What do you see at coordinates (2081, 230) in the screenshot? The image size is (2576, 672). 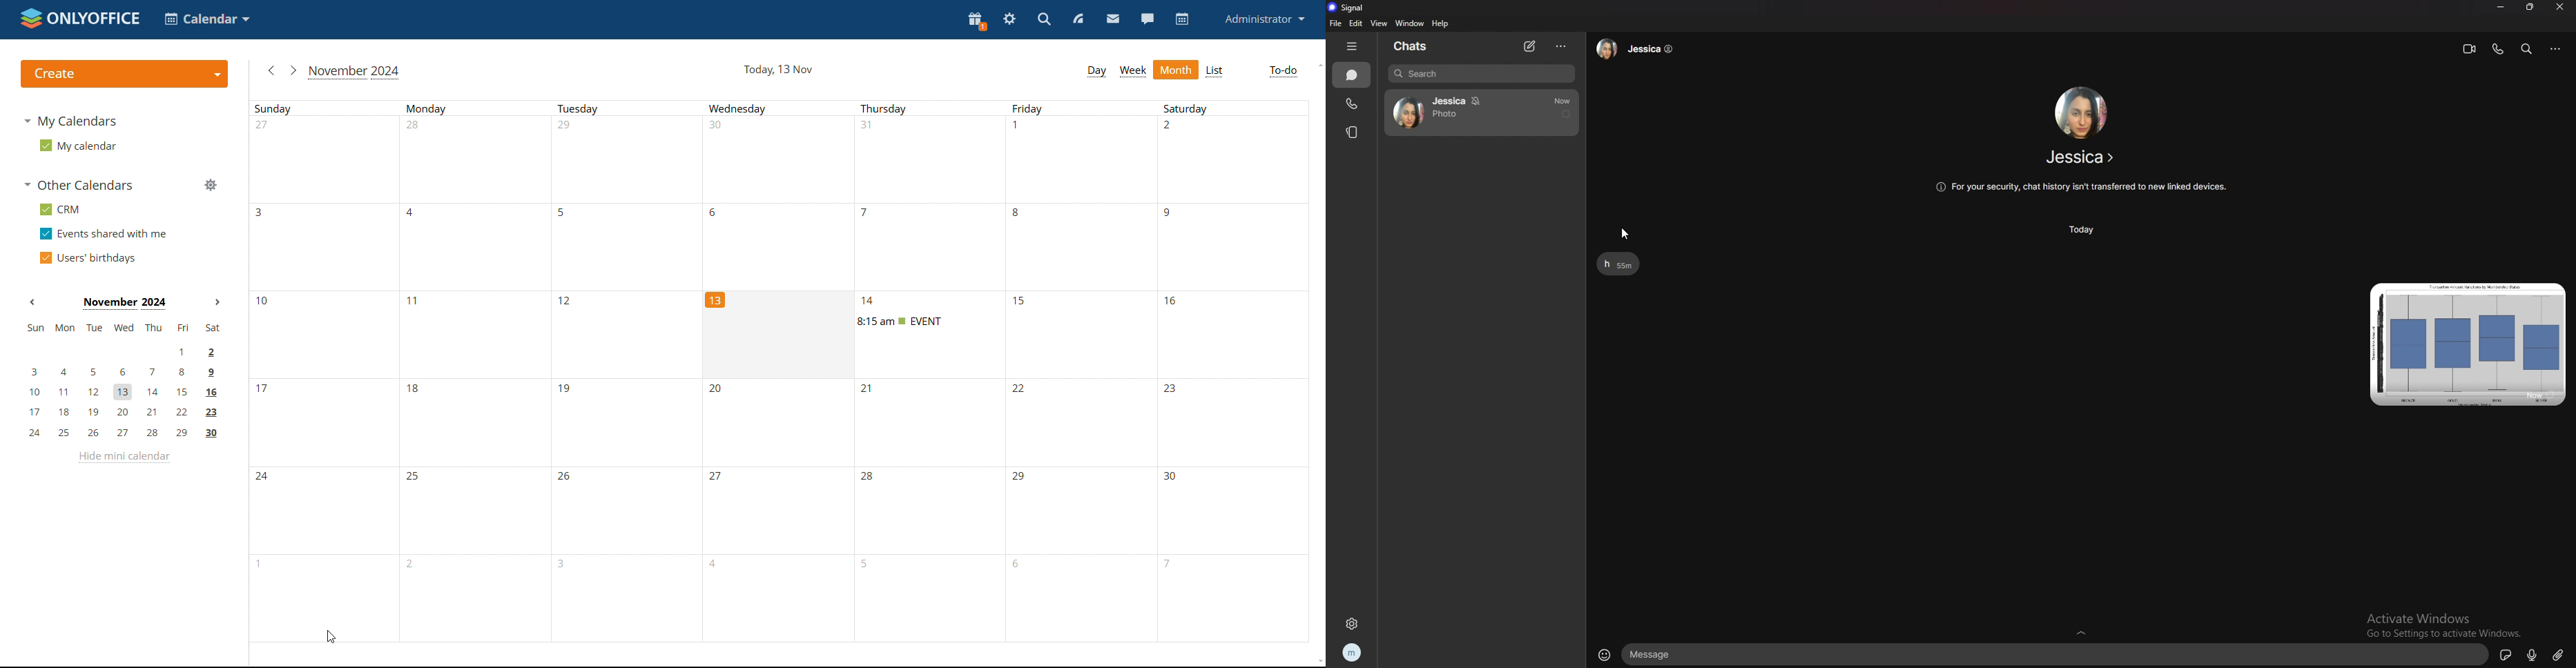 I see `time` at bounding box center [2081, 230].